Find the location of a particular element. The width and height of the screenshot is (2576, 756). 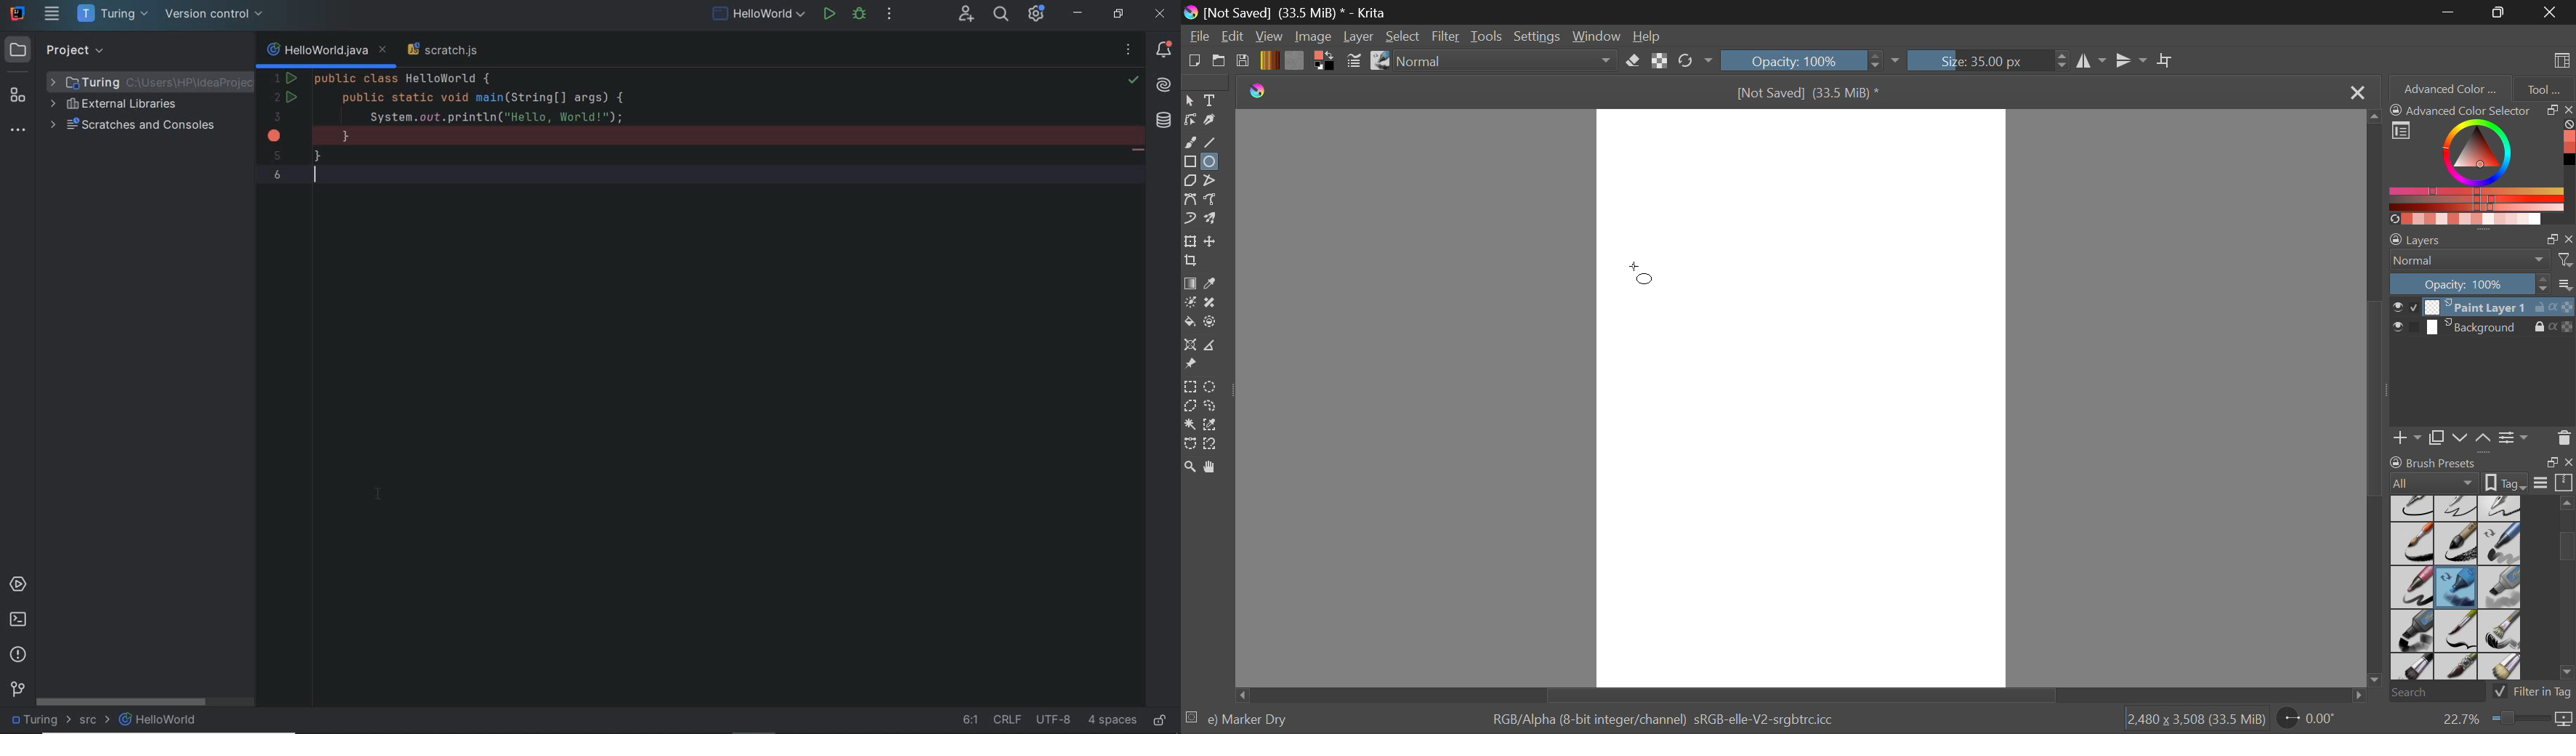

Scroll Bar is located at coordinates (1797, 695).